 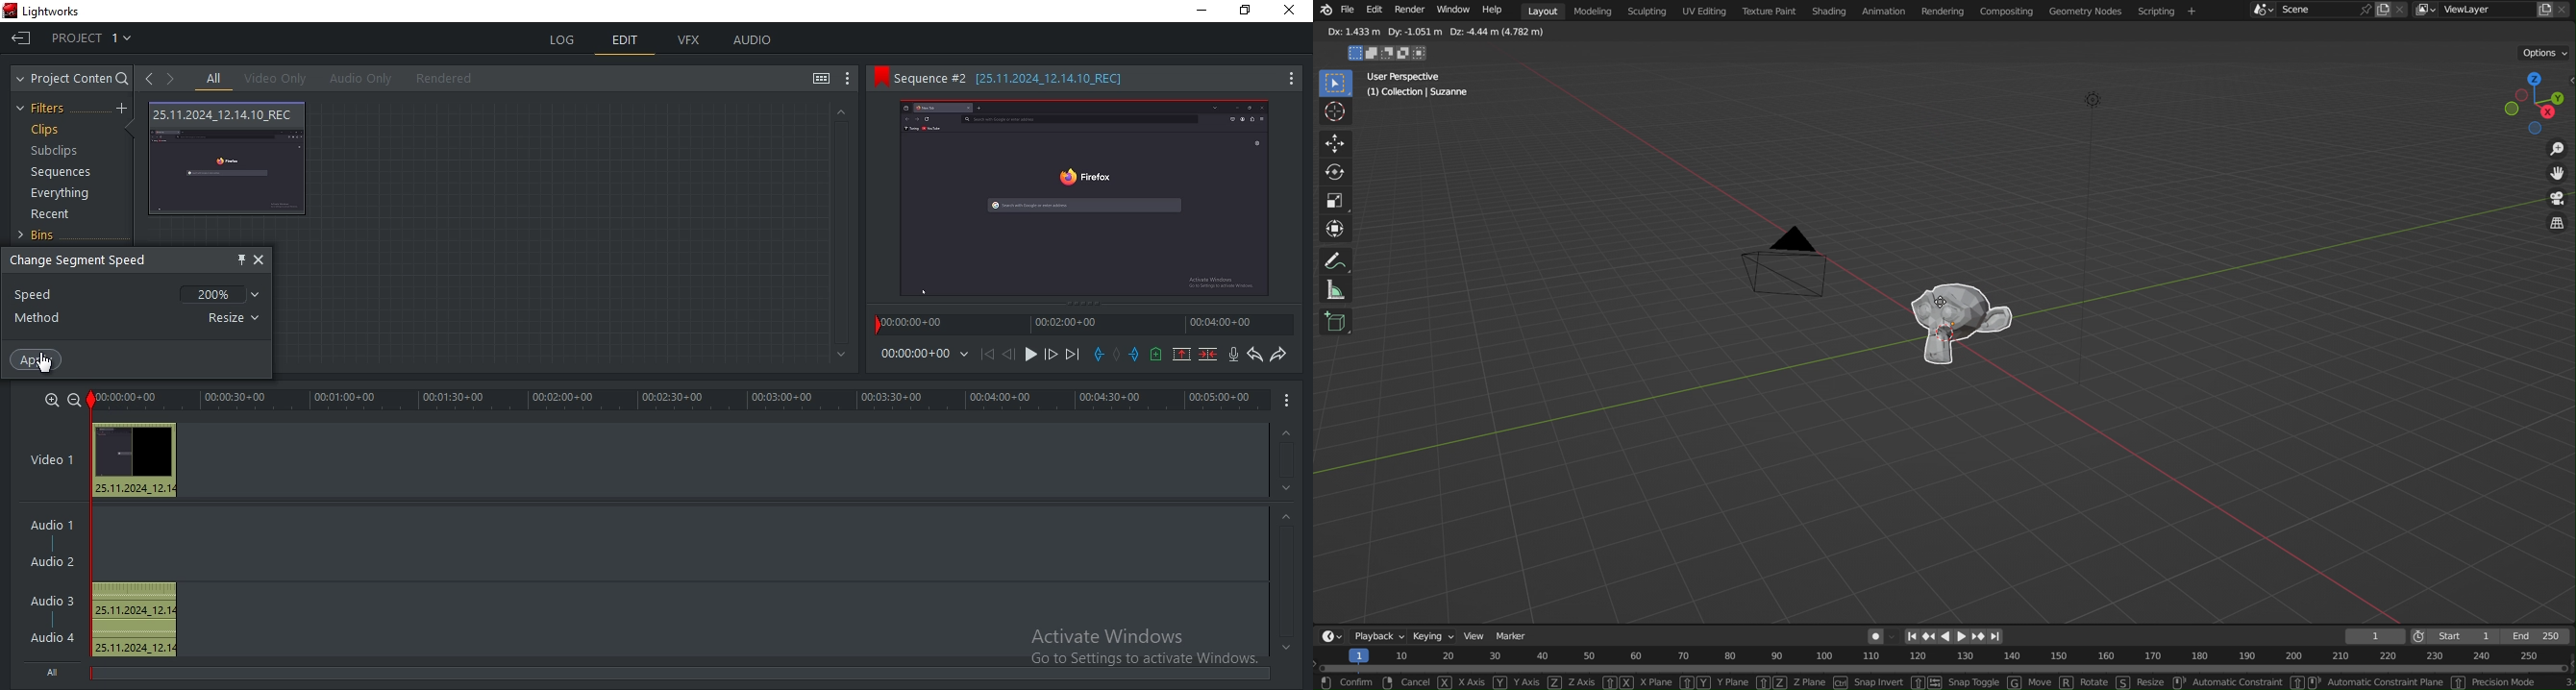 I want to click on Shading, so click(x=1830, y=11).